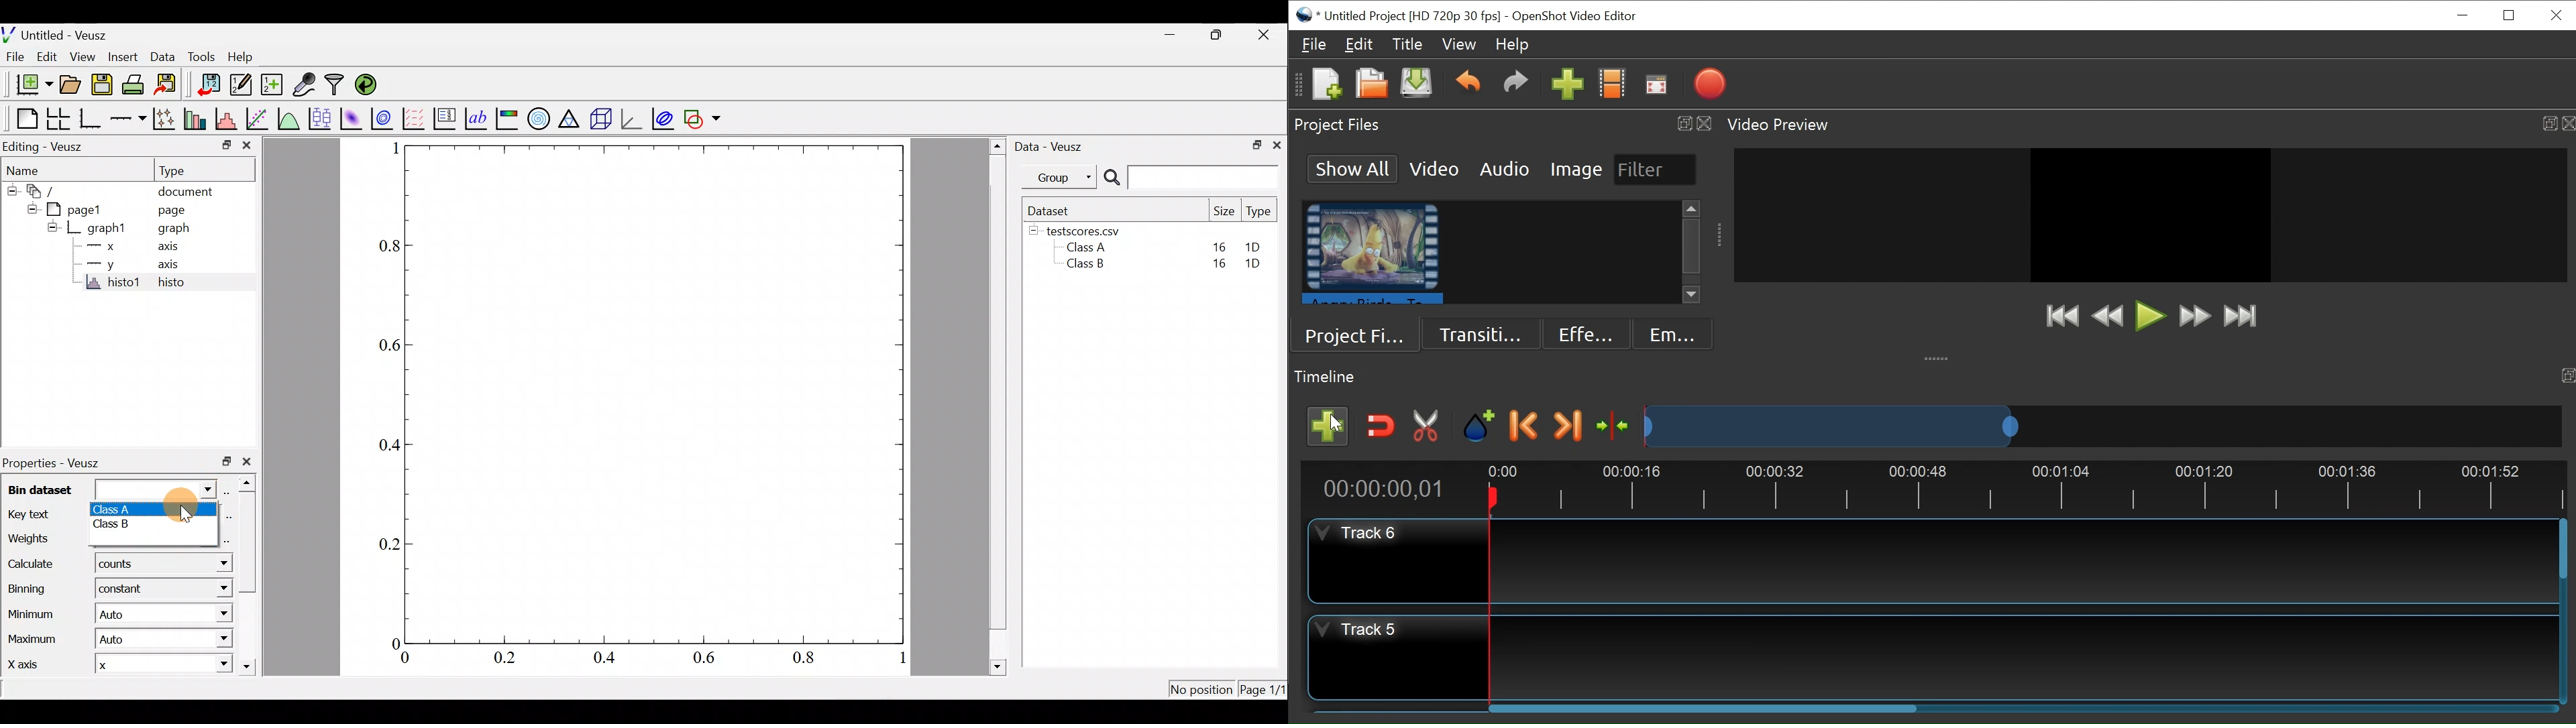  Describe the element at coordinates (1699, 705) in the screenshot. I see `Horizontal Scroll bar` at that location.